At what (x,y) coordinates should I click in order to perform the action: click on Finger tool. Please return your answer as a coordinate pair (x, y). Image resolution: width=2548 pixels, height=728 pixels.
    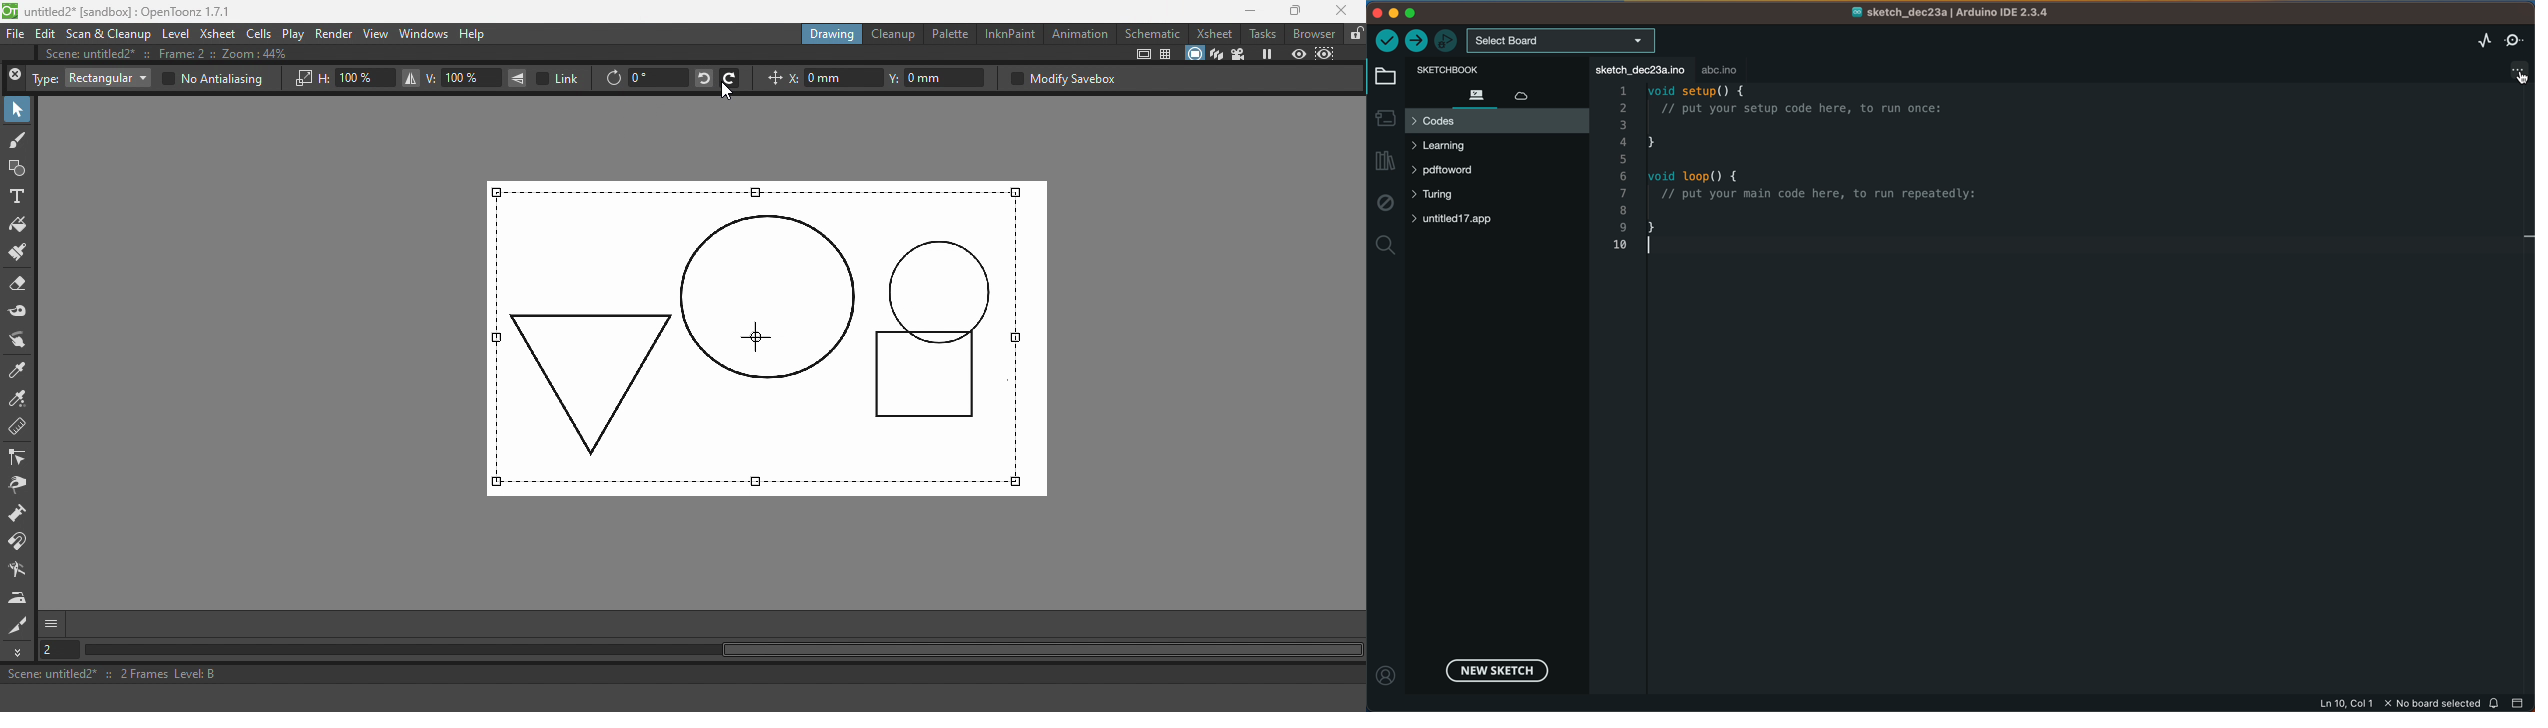
    Looking at the image, I should click on (21, 340).